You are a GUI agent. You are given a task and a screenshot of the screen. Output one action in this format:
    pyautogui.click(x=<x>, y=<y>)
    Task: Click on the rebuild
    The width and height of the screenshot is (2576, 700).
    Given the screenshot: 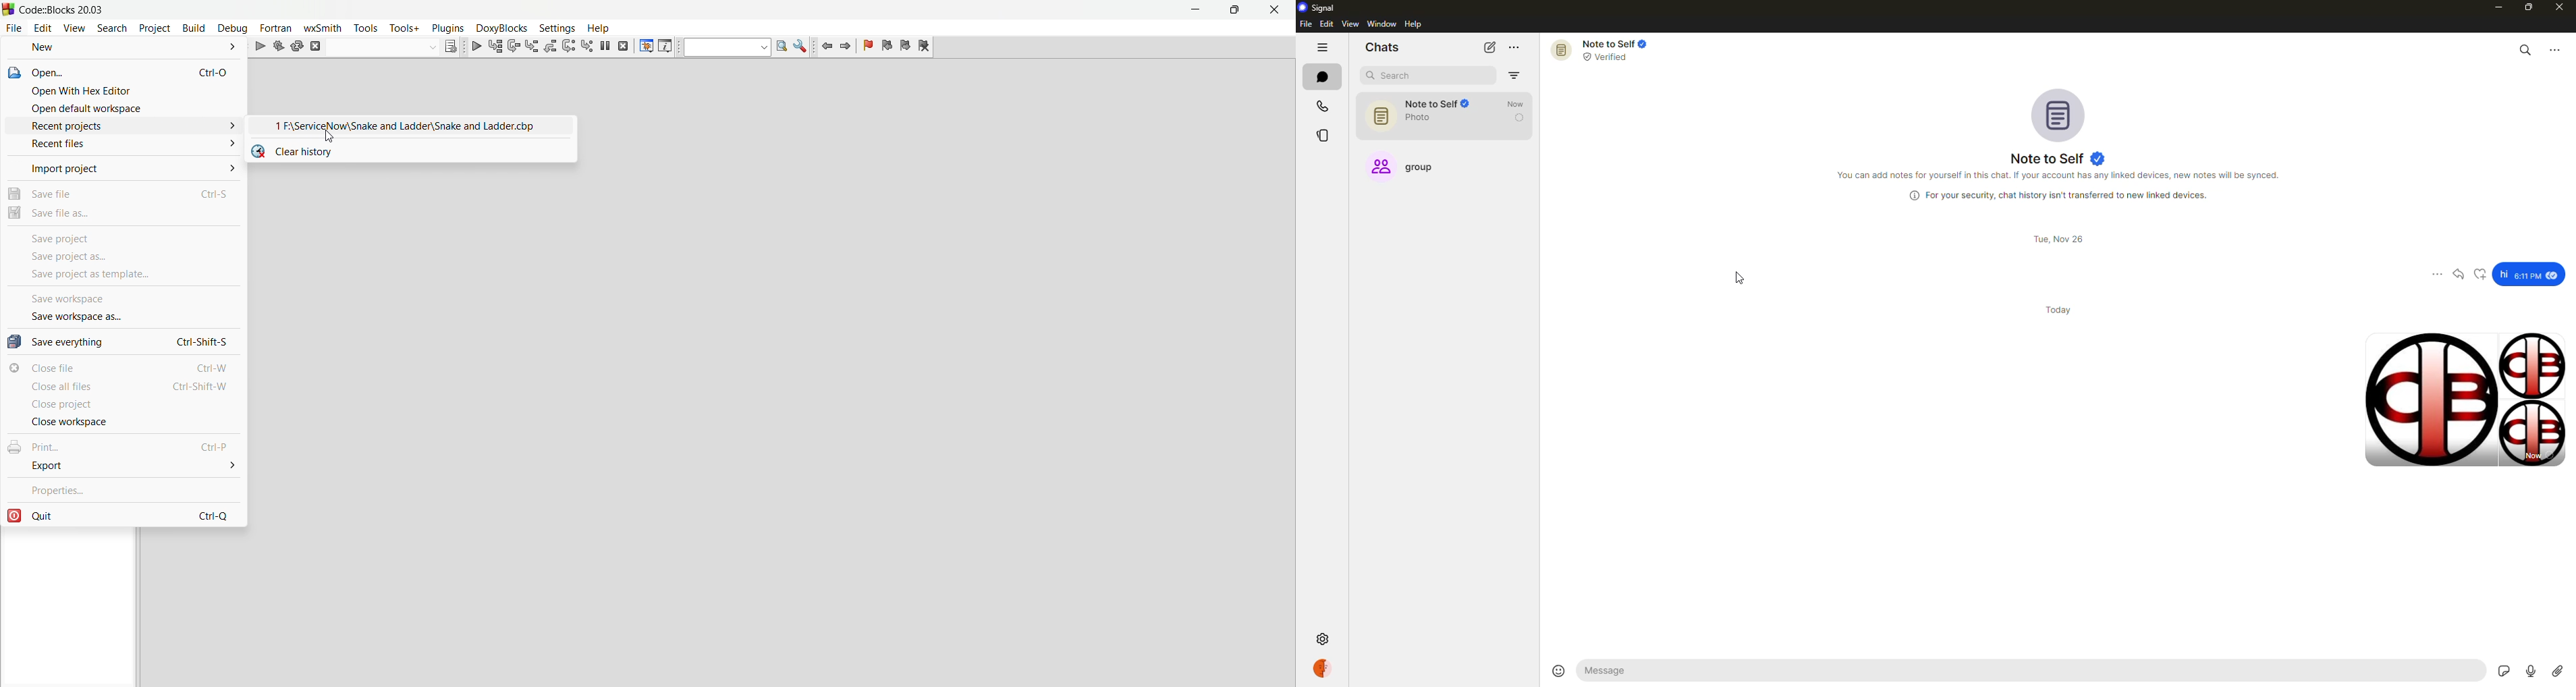 What is the action you would take?
    pyautogui.click(x=298, y=48)
    